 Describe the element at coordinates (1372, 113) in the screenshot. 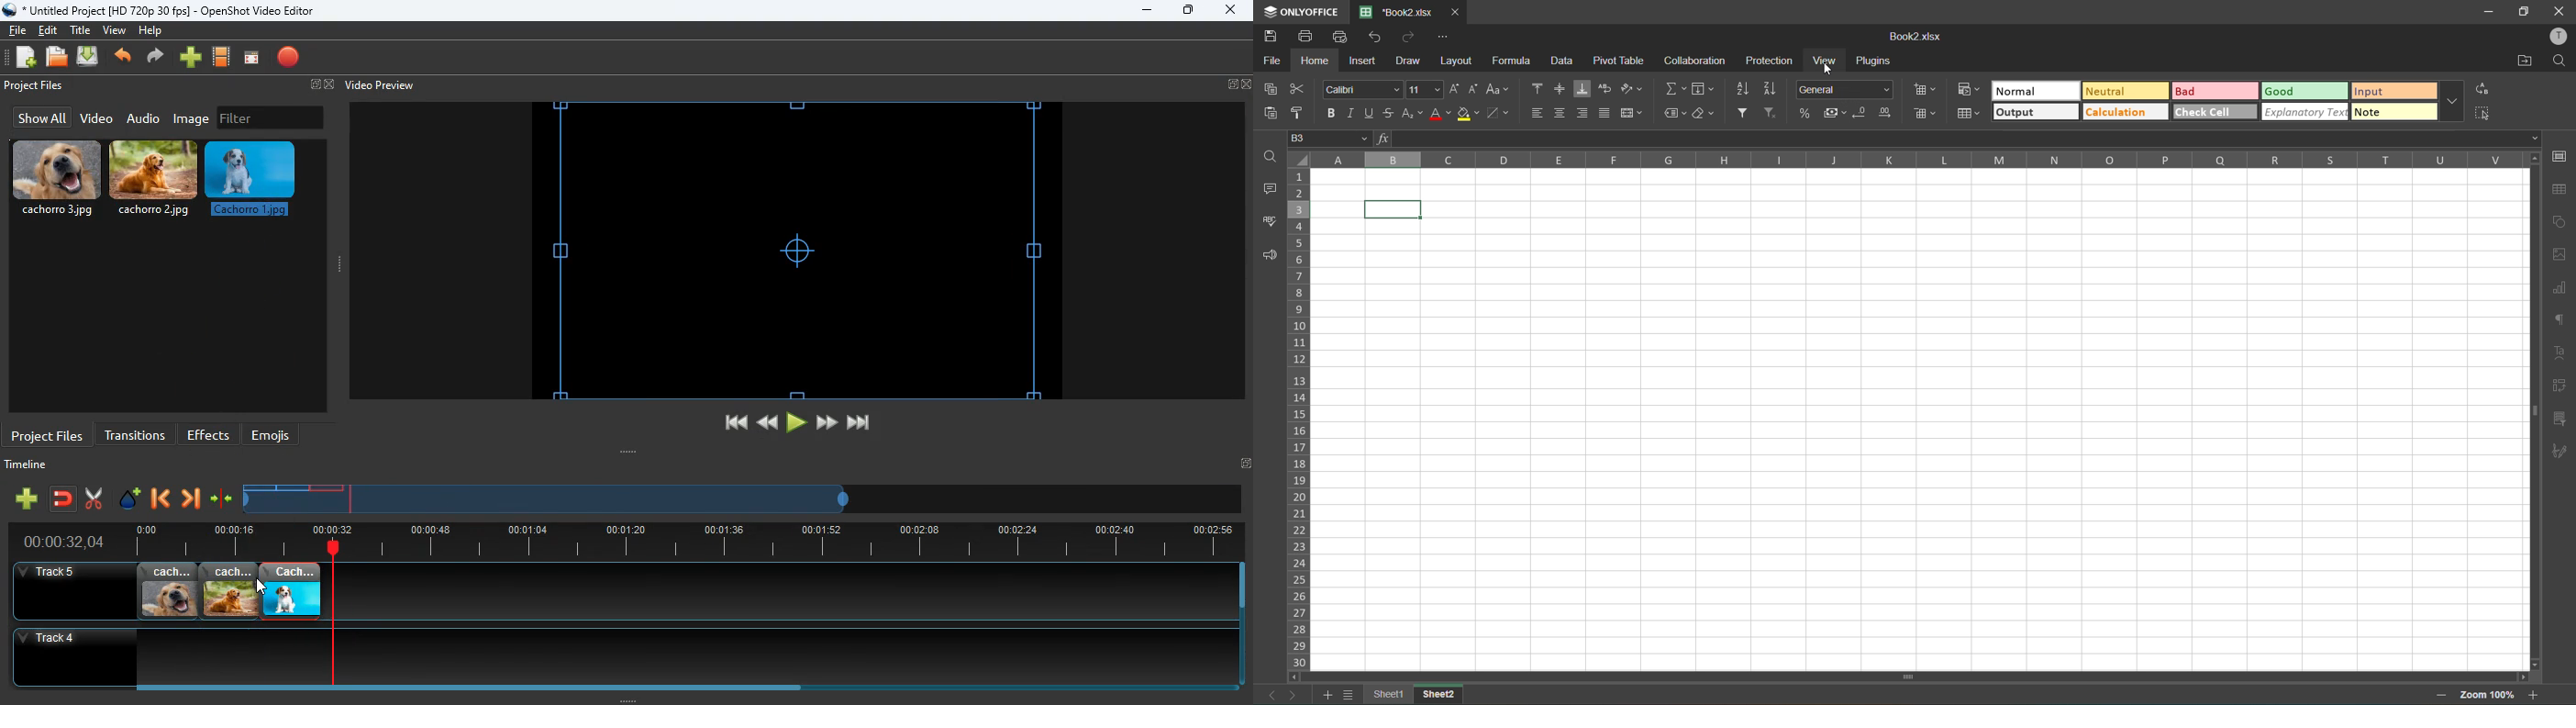

I see `underline` at that location.